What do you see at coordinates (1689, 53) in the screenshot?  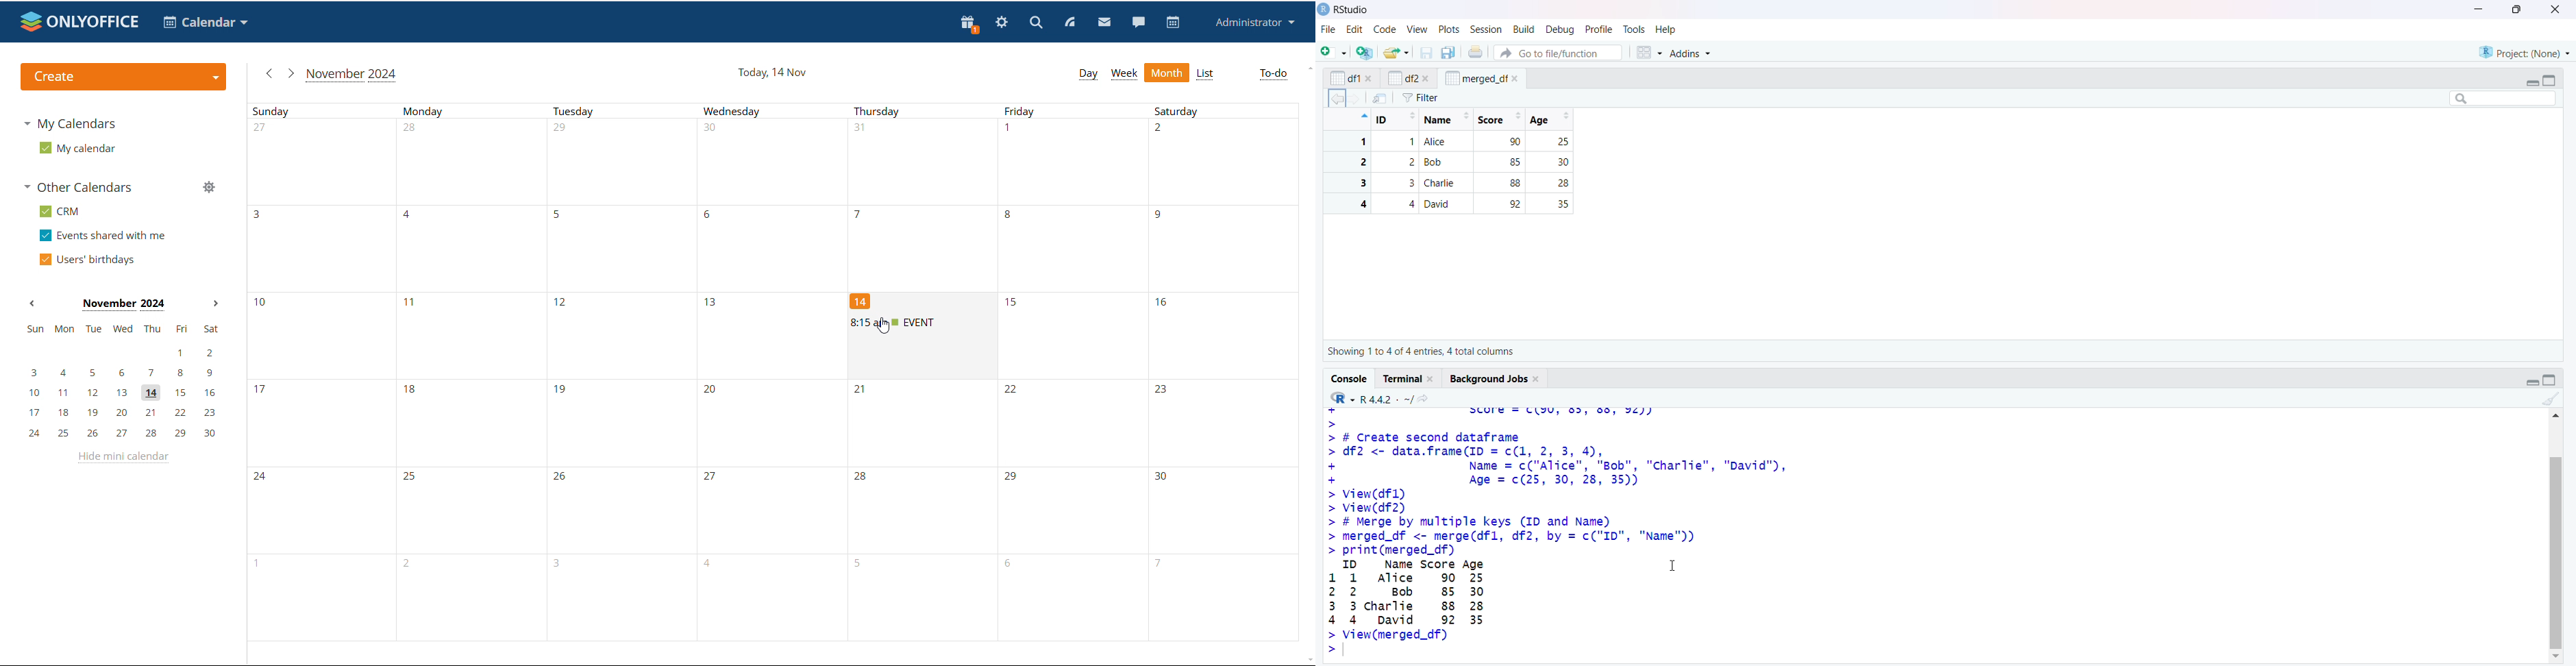 I see `Addins ` at bounding box center [1689, 53].